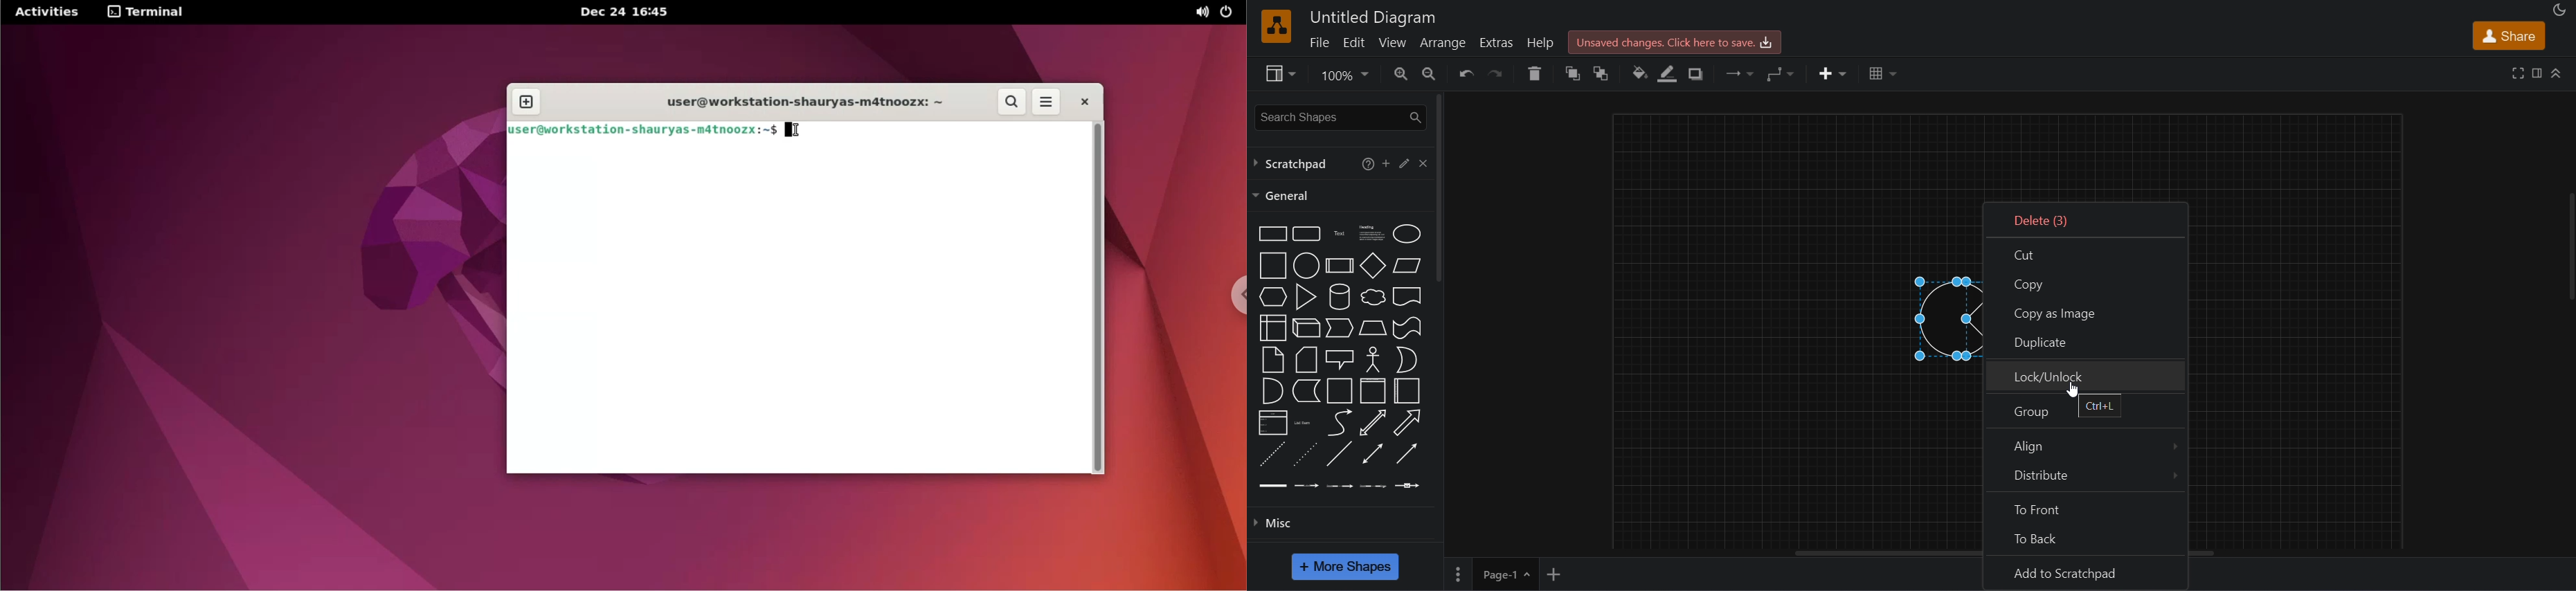  What do you see at coordinates (1373, 423) in the screenshot?
I see `Bidirectional arrow` at bounding box center [1373, 423].